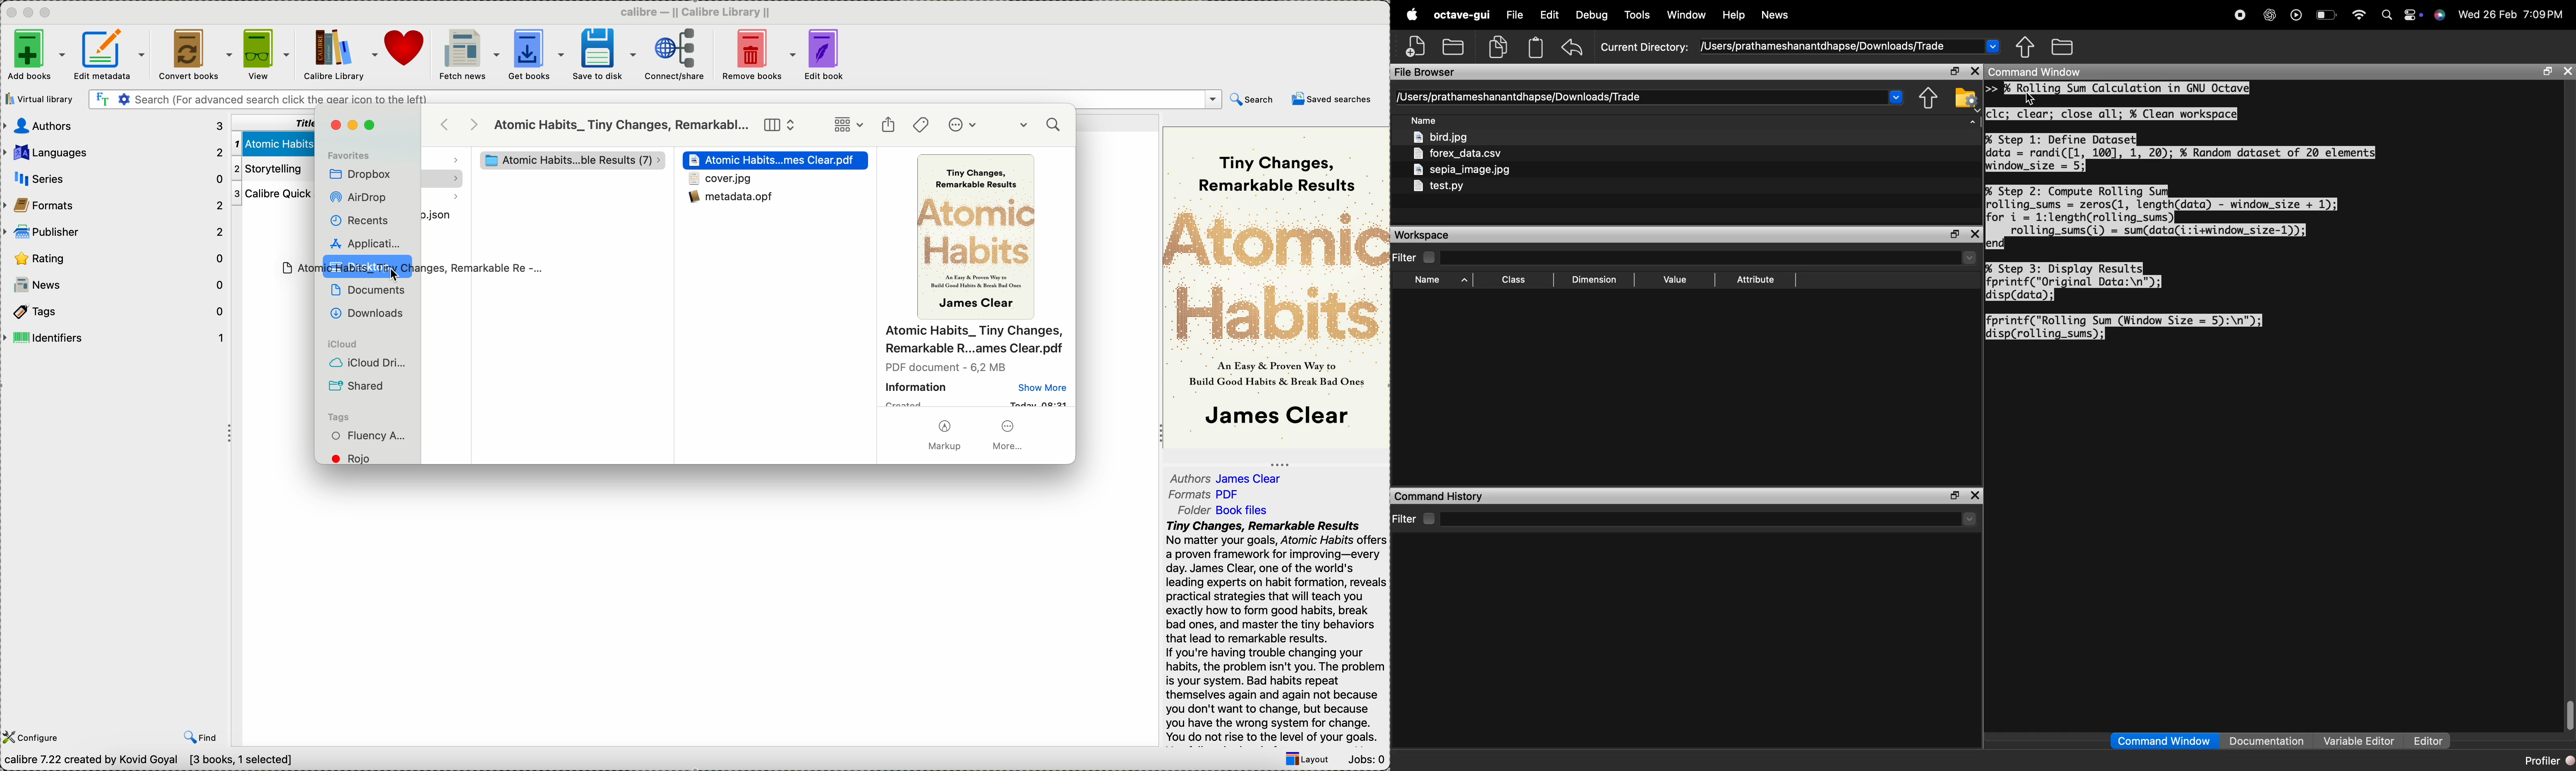 This screenshot has height=784, width=2576. I want to click on profiler, so click(2548, 762).